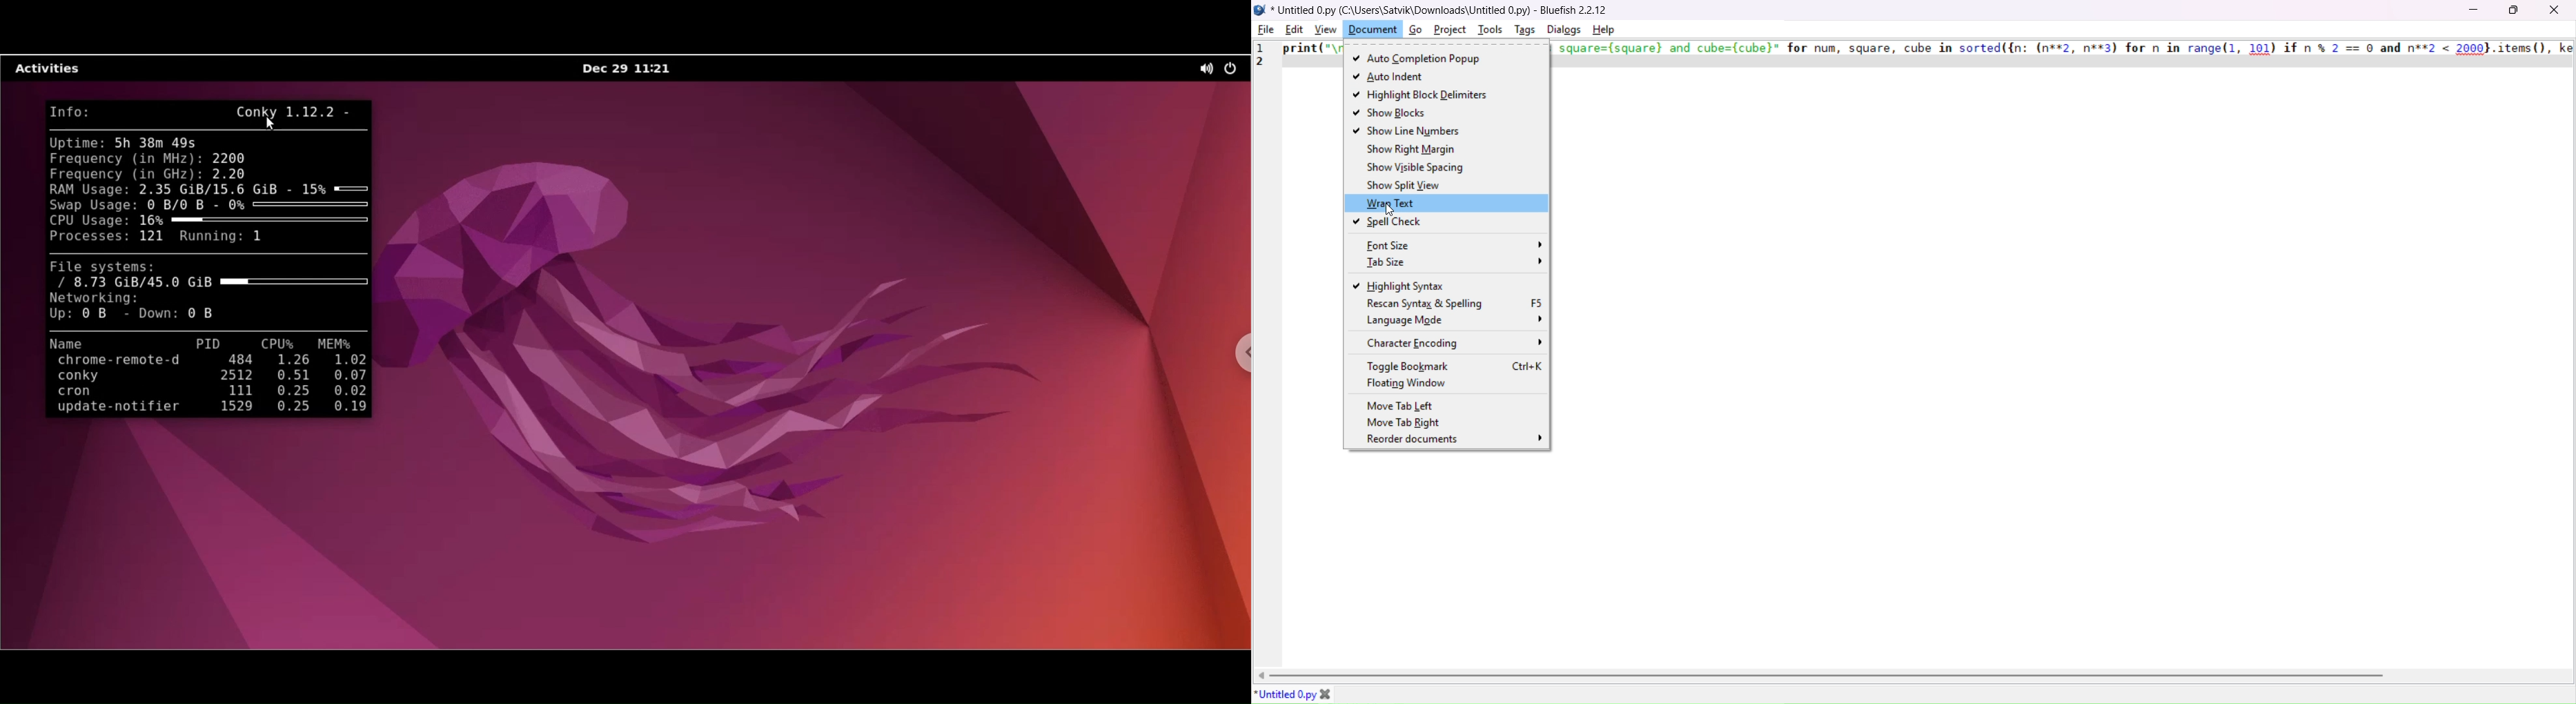 Image resolution: width=2576 pixels, height=728 pixels. I want to click on show visible spacing, so click(1415, 168).